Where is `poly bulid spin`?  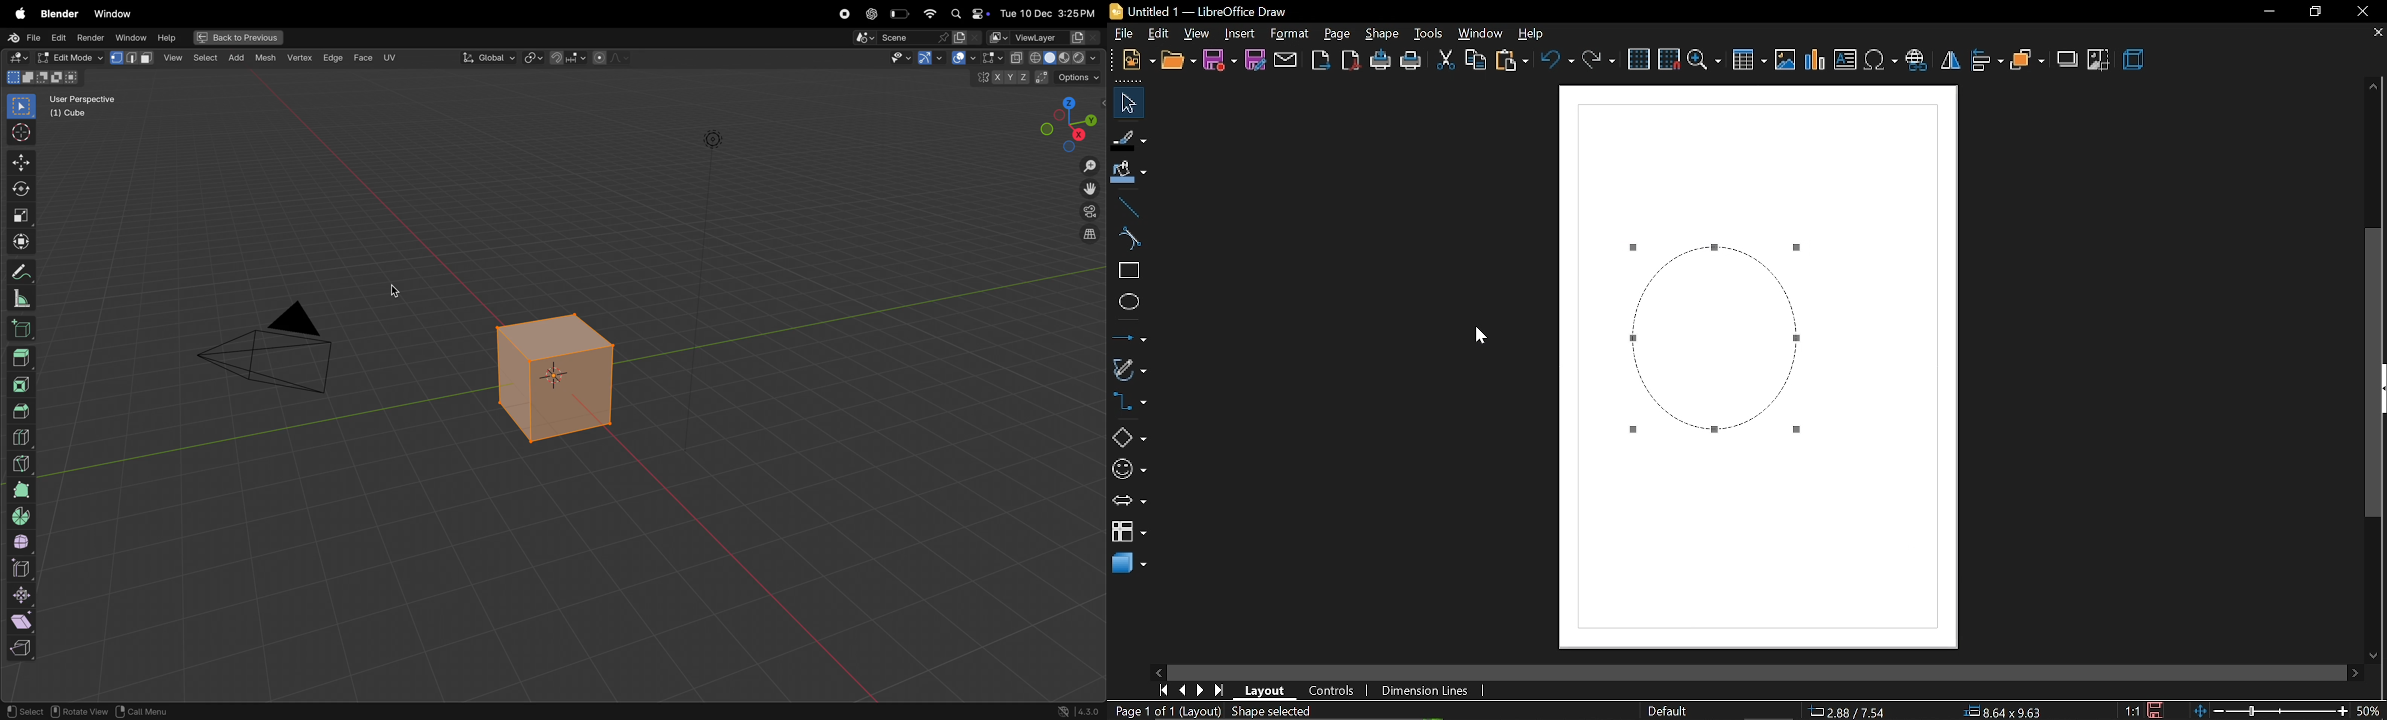
poly bulid spin is located at coordinates (21, 490).